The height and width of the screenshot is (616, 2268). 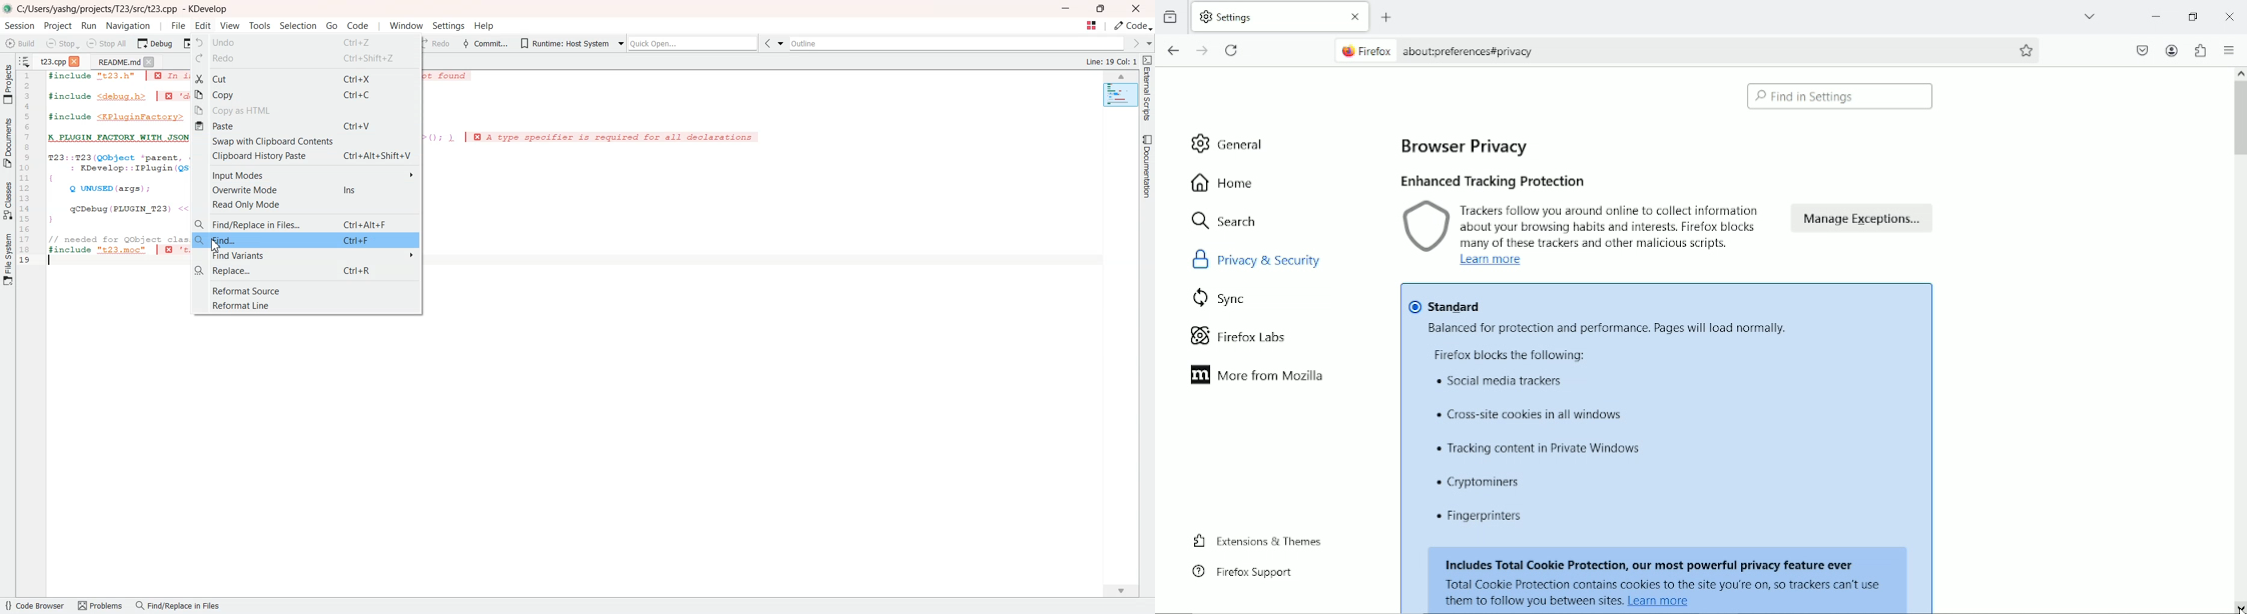 What do you see at coordinates (28, 169) in the screenshot?
I see `Rows ` at bounding box center [28, 169].